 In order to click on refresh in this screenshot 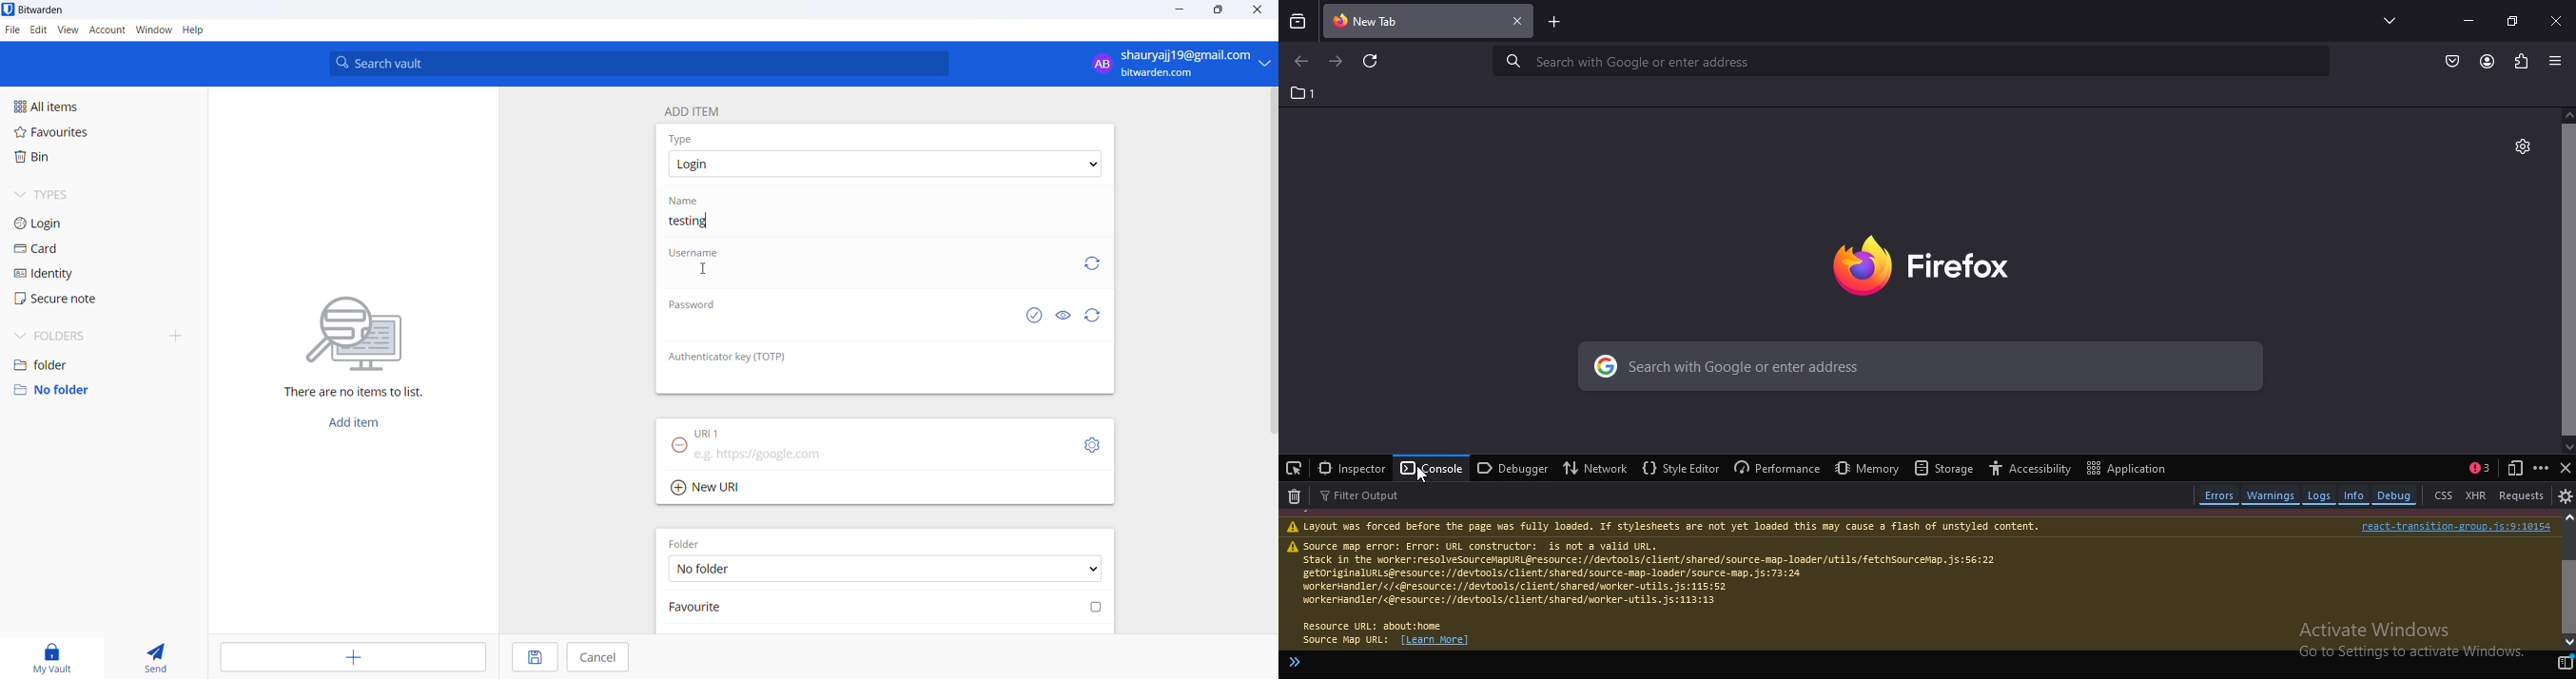, I will do `click(1093, 316)`.